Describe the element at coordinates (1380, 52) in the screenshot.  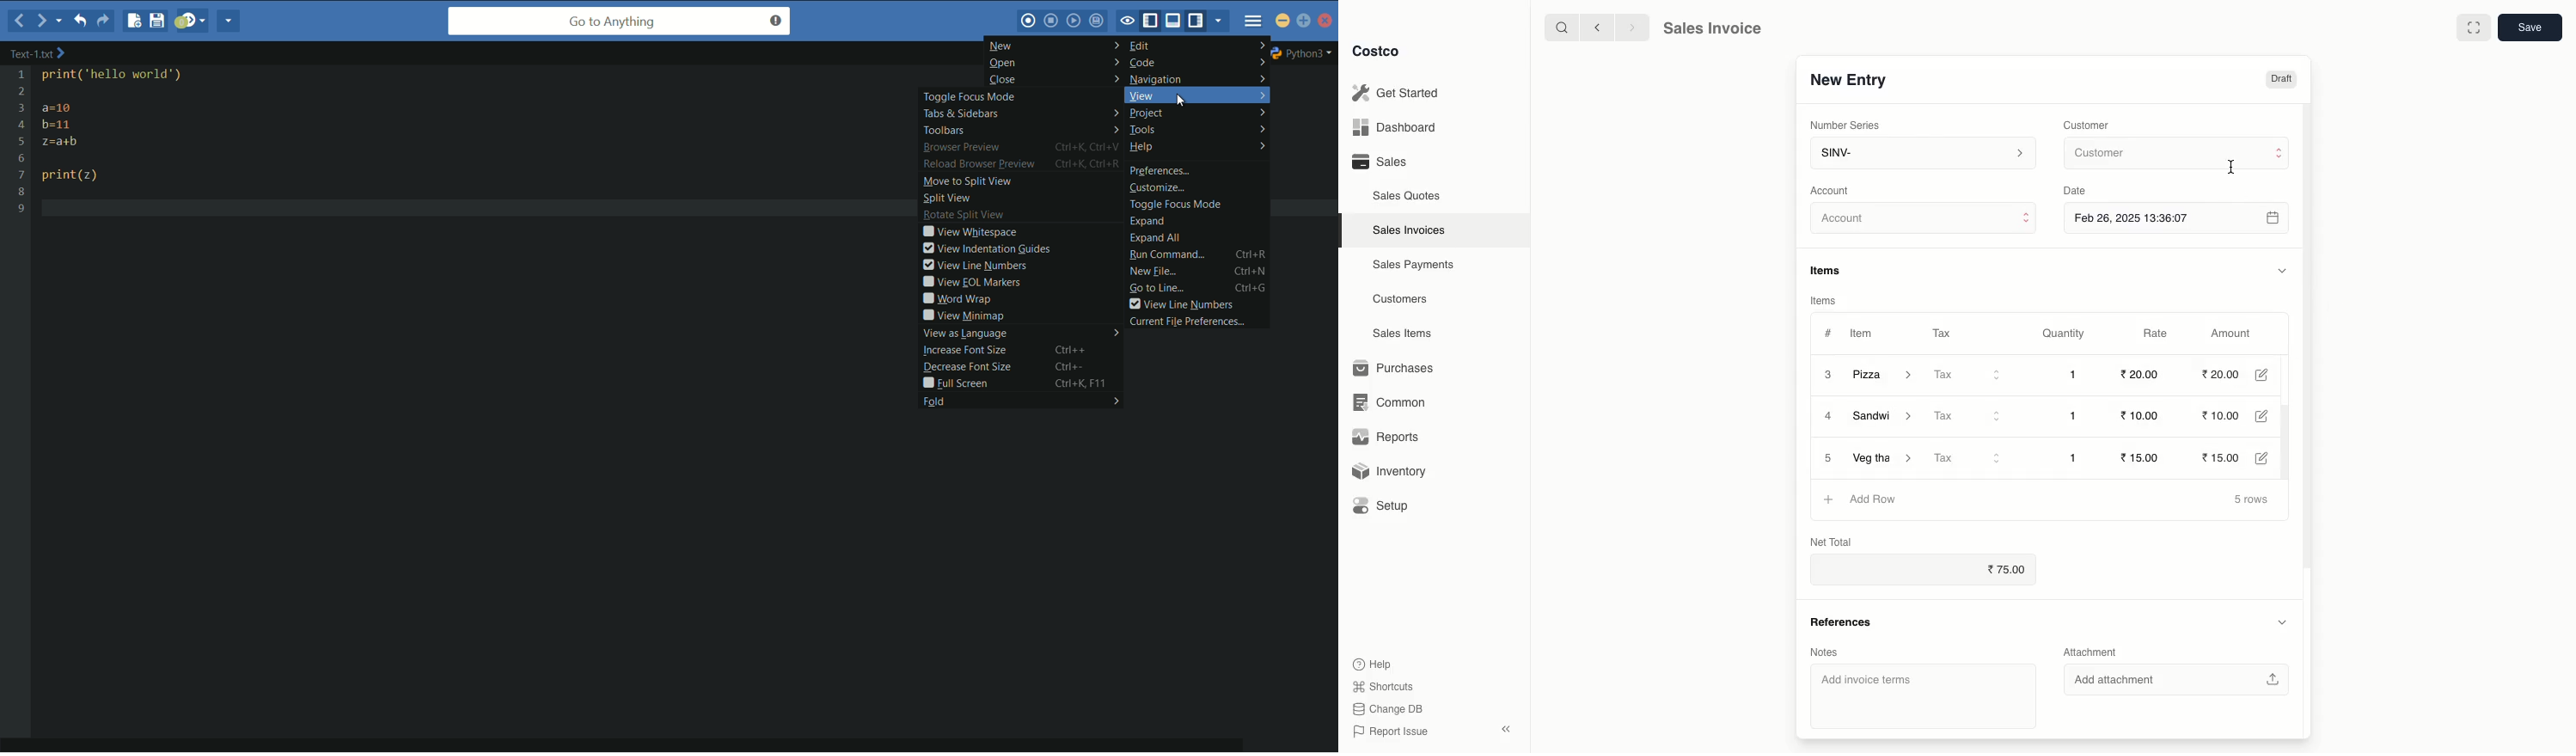
I see `Costco` at that location.